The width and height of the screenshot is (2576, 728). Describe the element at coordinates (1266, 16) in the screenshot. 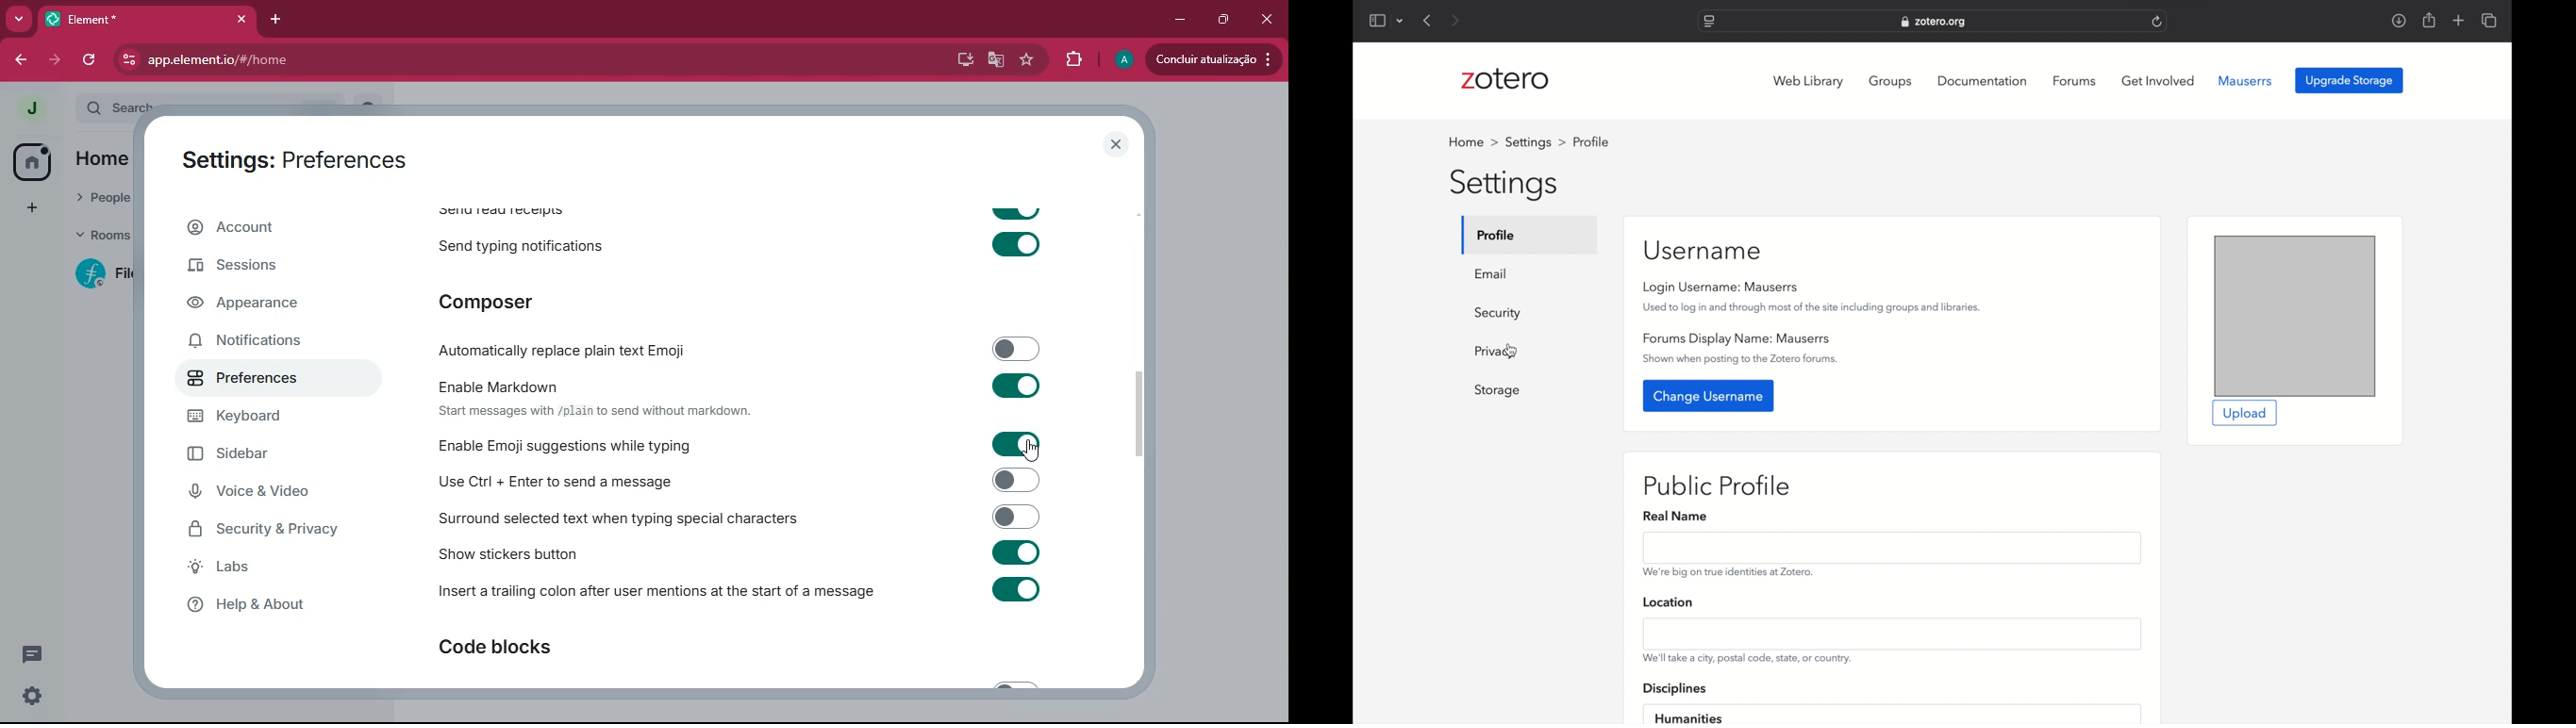

I see `close` at that location.